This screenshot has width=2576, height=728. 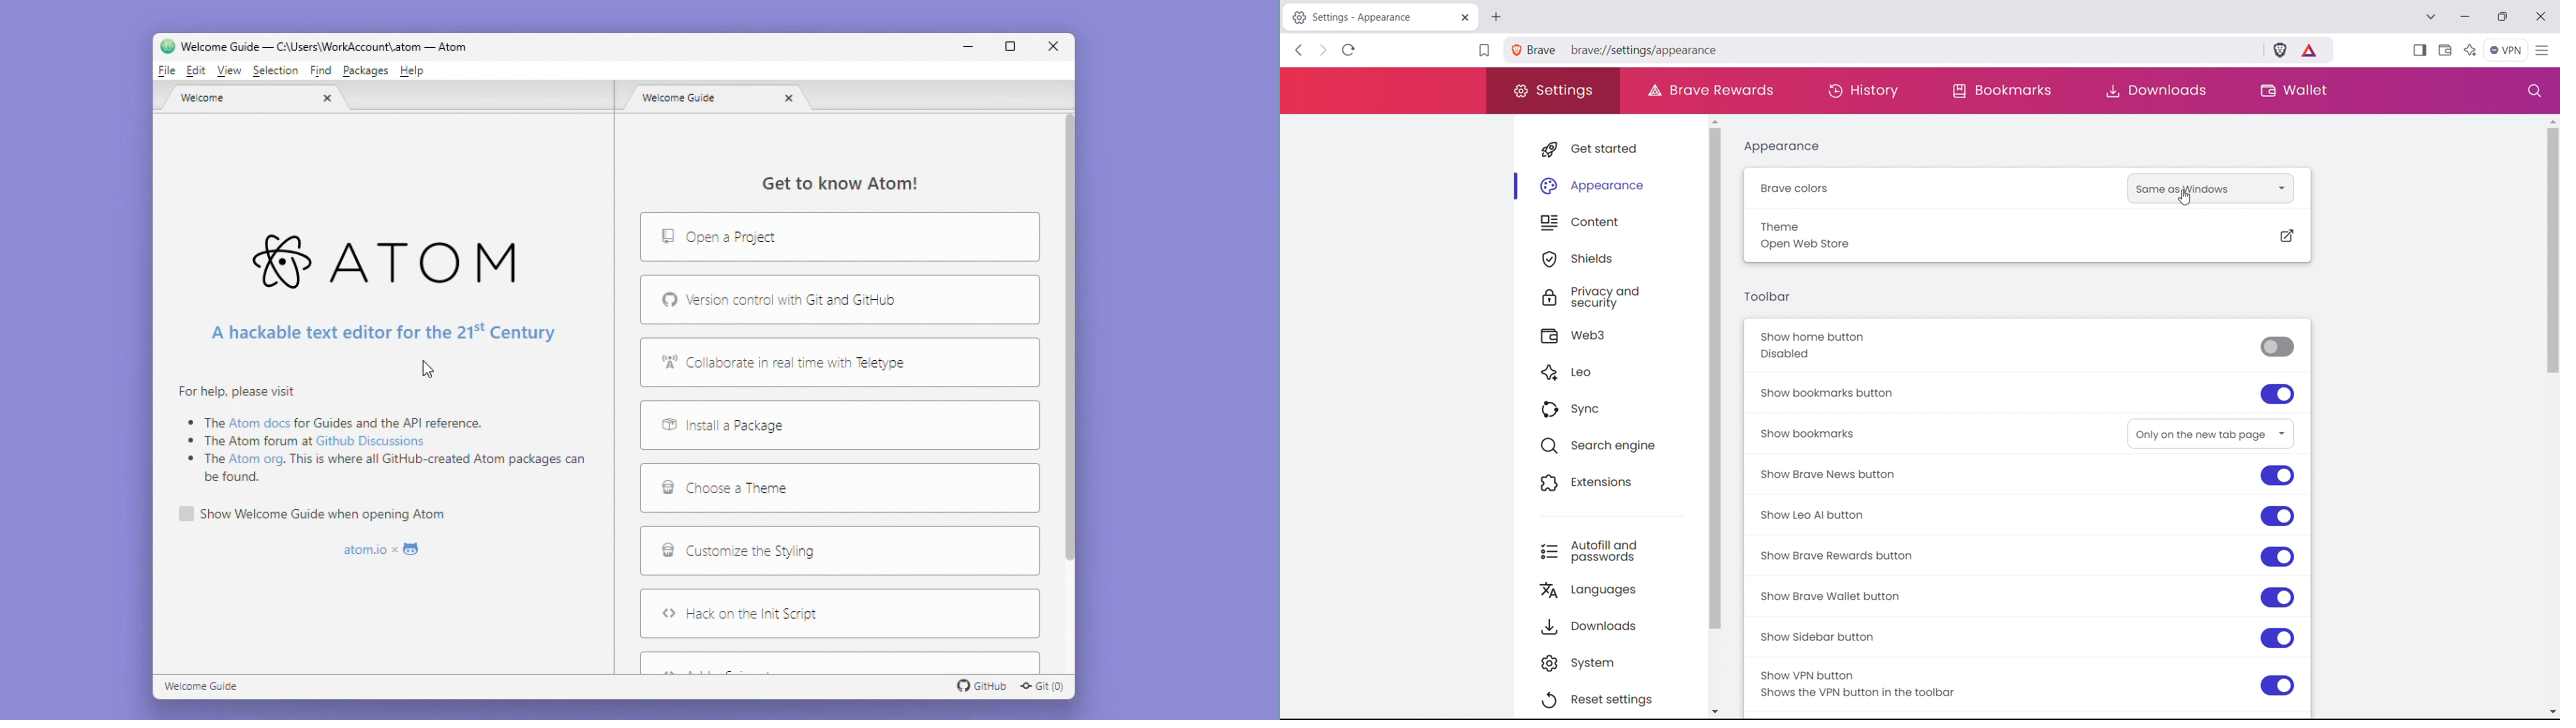 I want to click on A hackable text editor for the 21*' Century, so click(x=387, y=334).